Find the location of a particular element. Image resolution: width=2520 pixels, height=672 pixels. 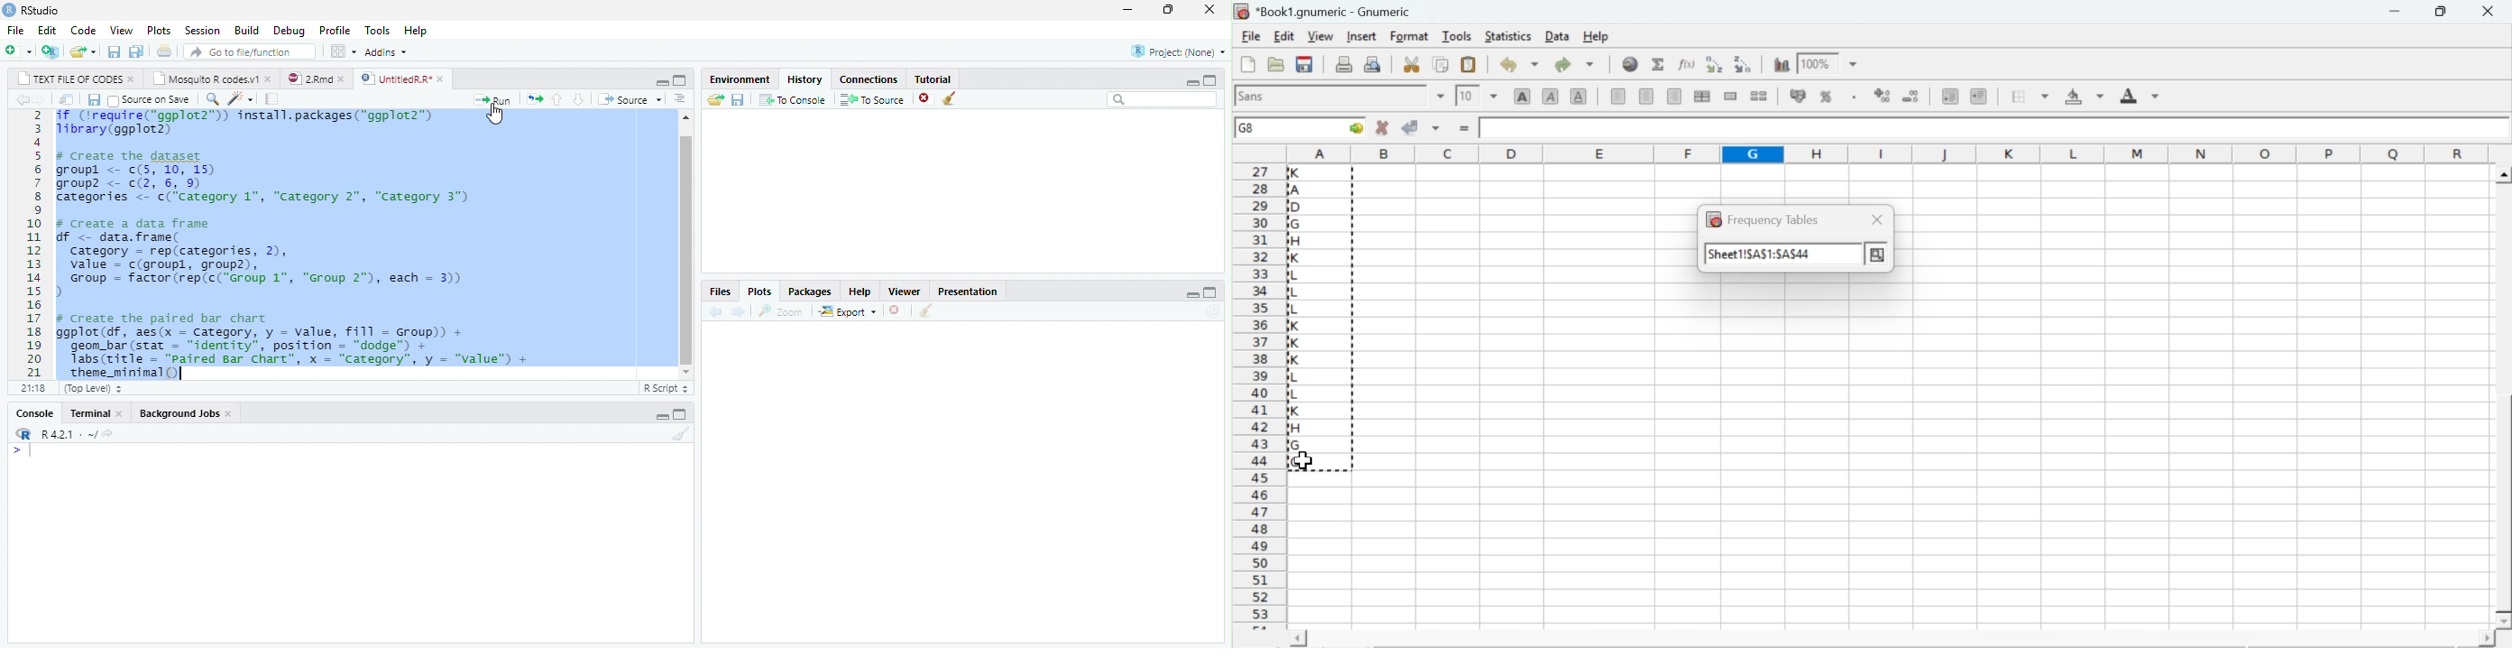

share icon is located at coordinates (110, 433).